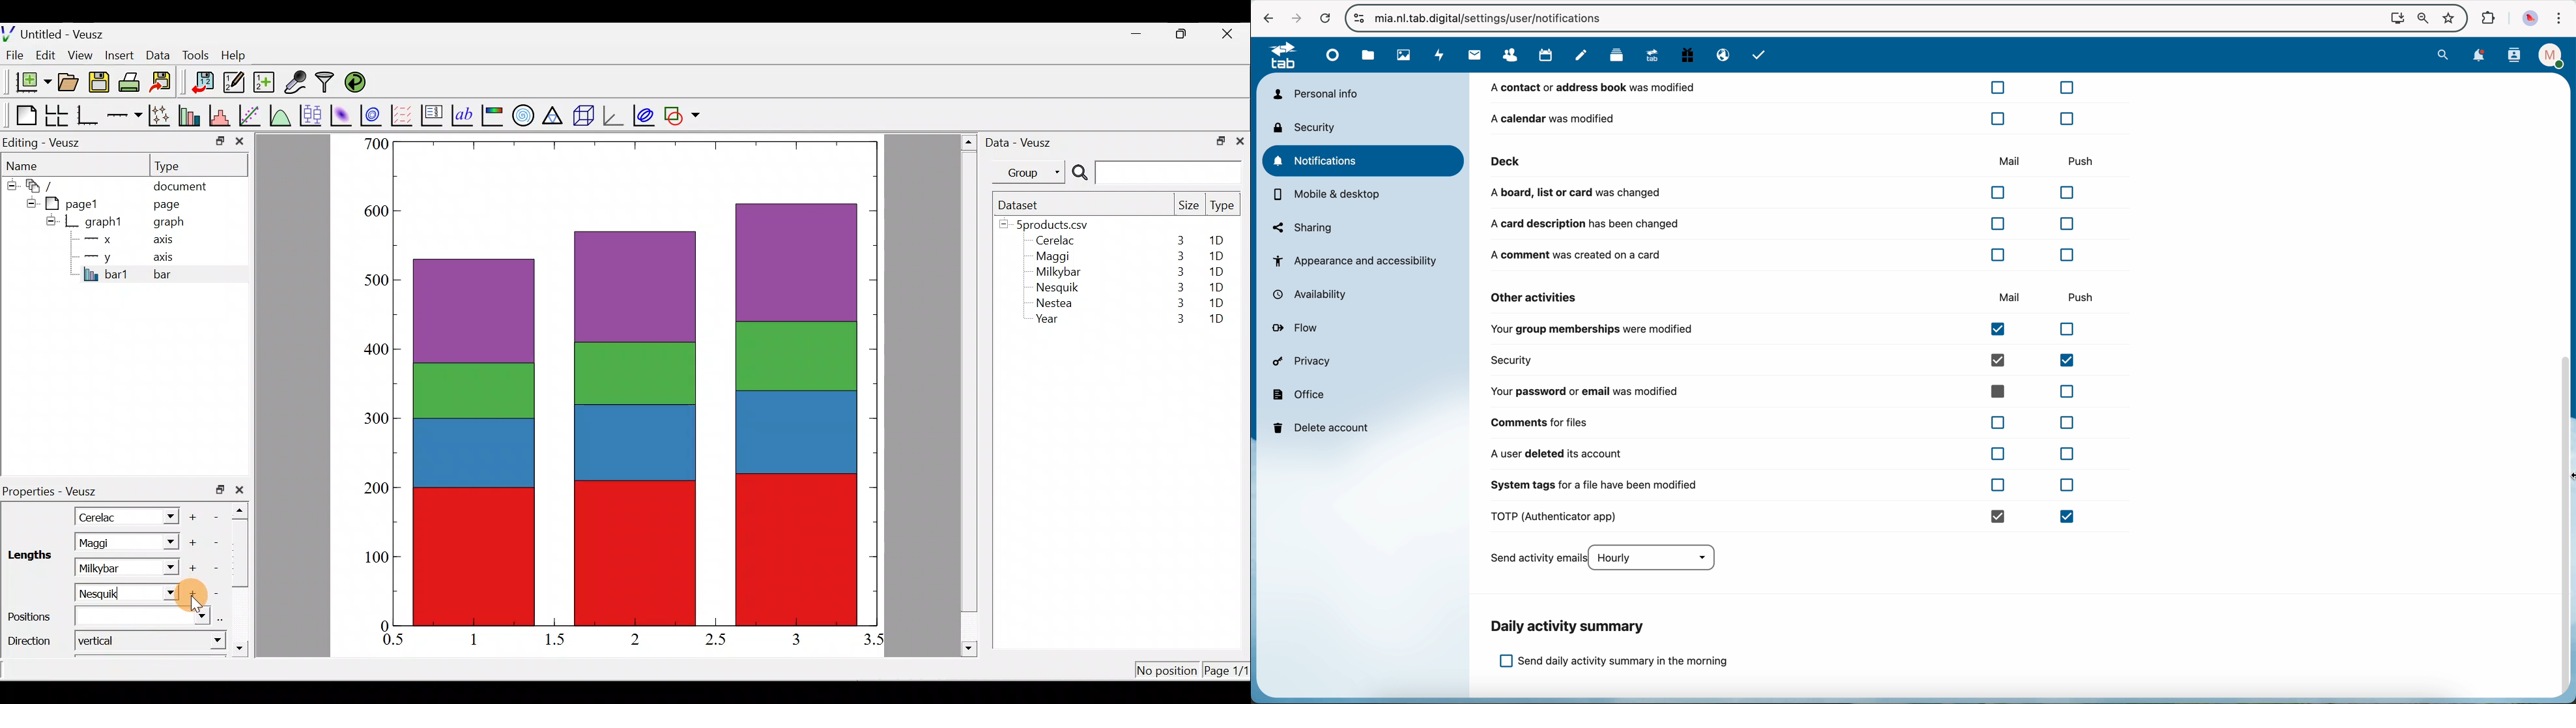  I want to click on Properties - Veusz, so click(55, 491).